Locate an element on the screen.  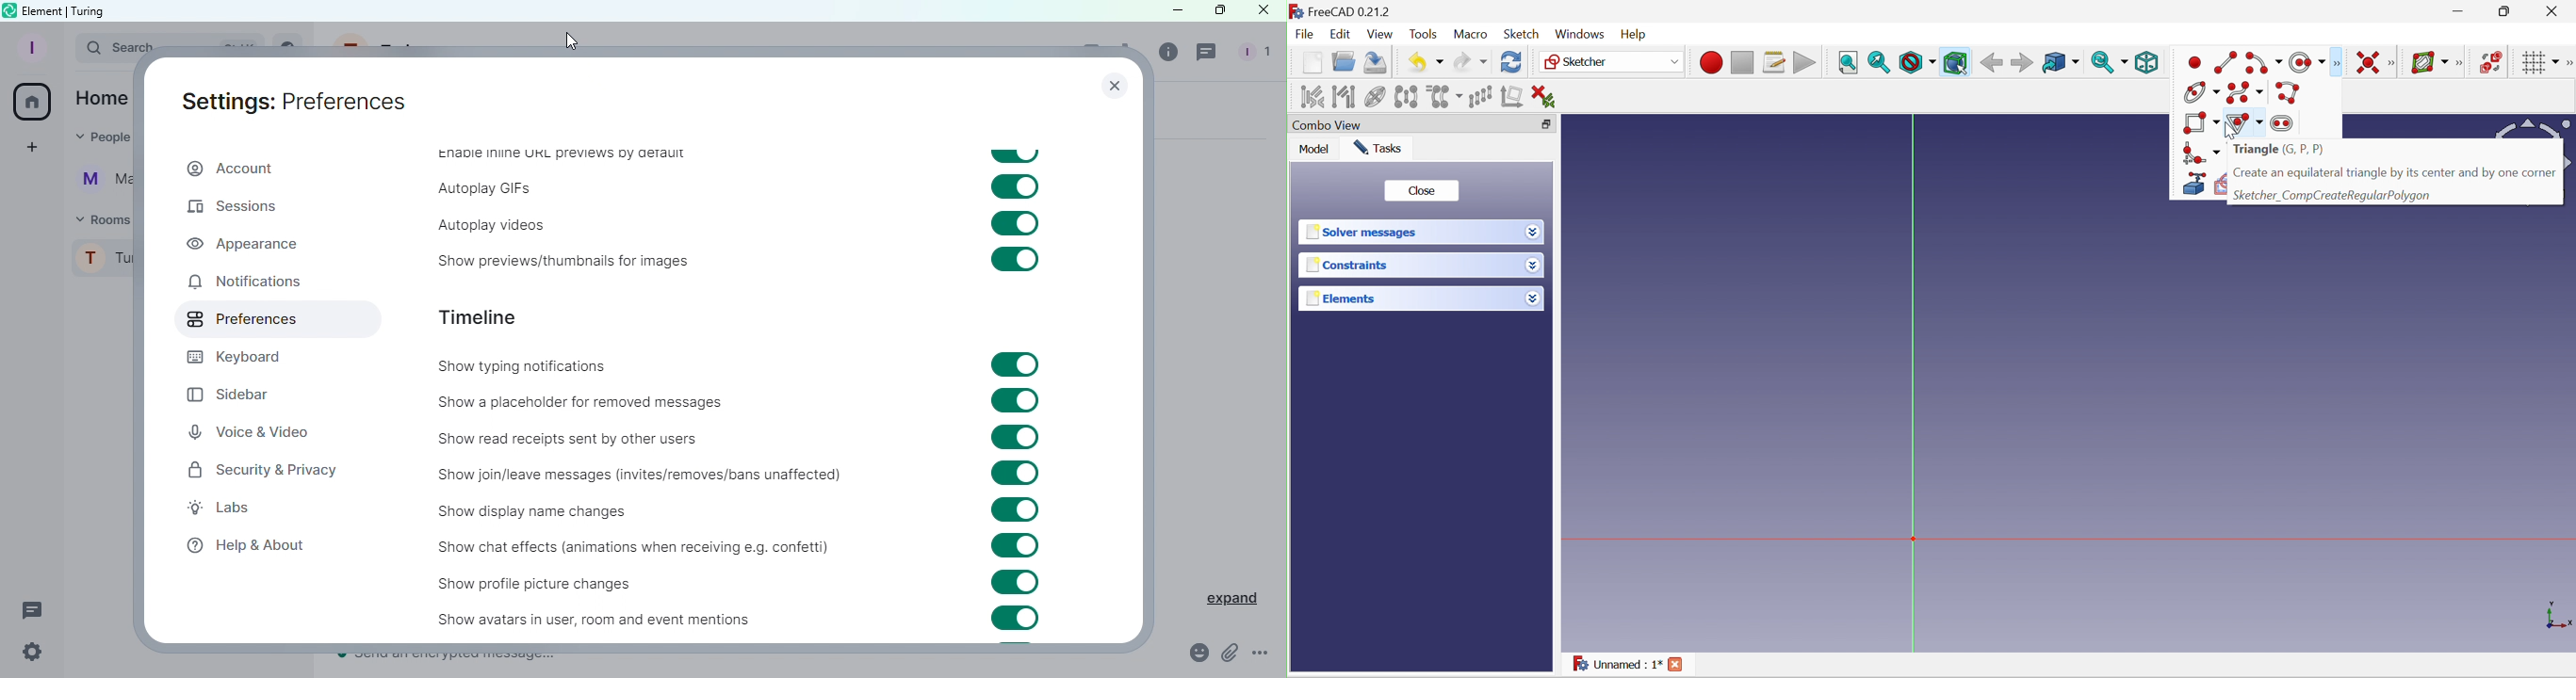
Create an equilateral triangle by its center and by one corner is located at coordinates (2395, 173).